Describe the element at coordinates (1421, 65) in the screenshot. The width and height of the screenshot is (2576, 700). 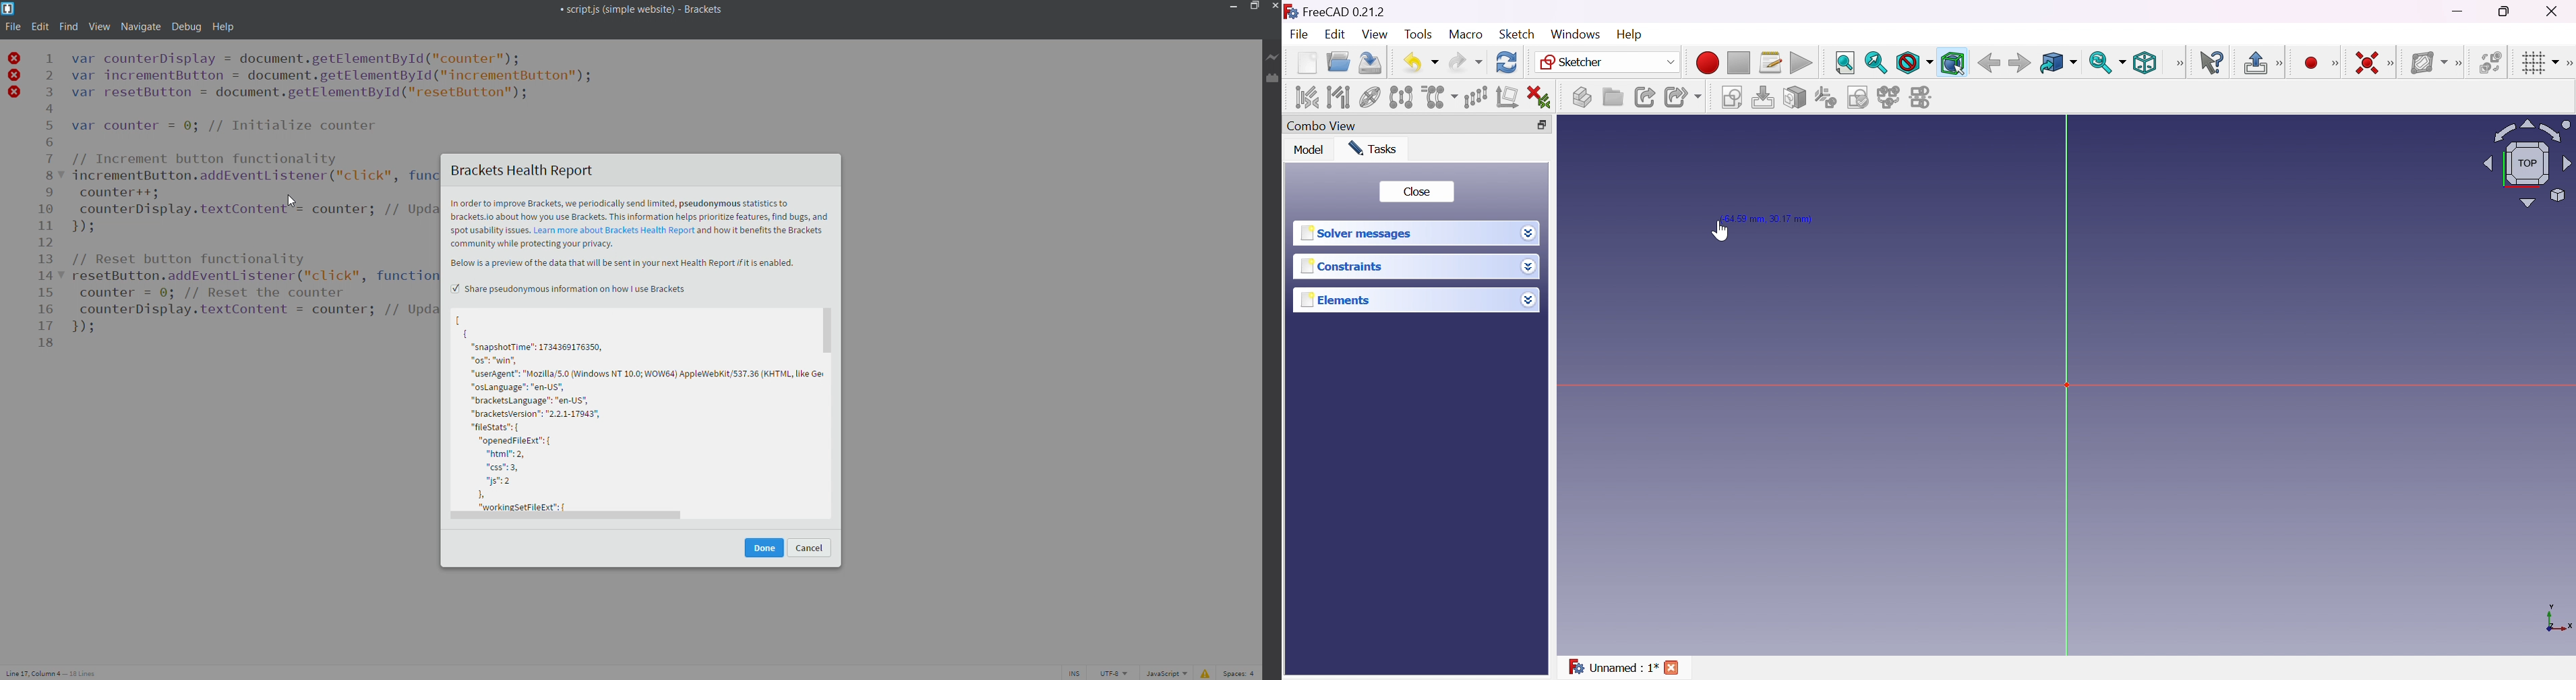
I see `Undo` at that location.